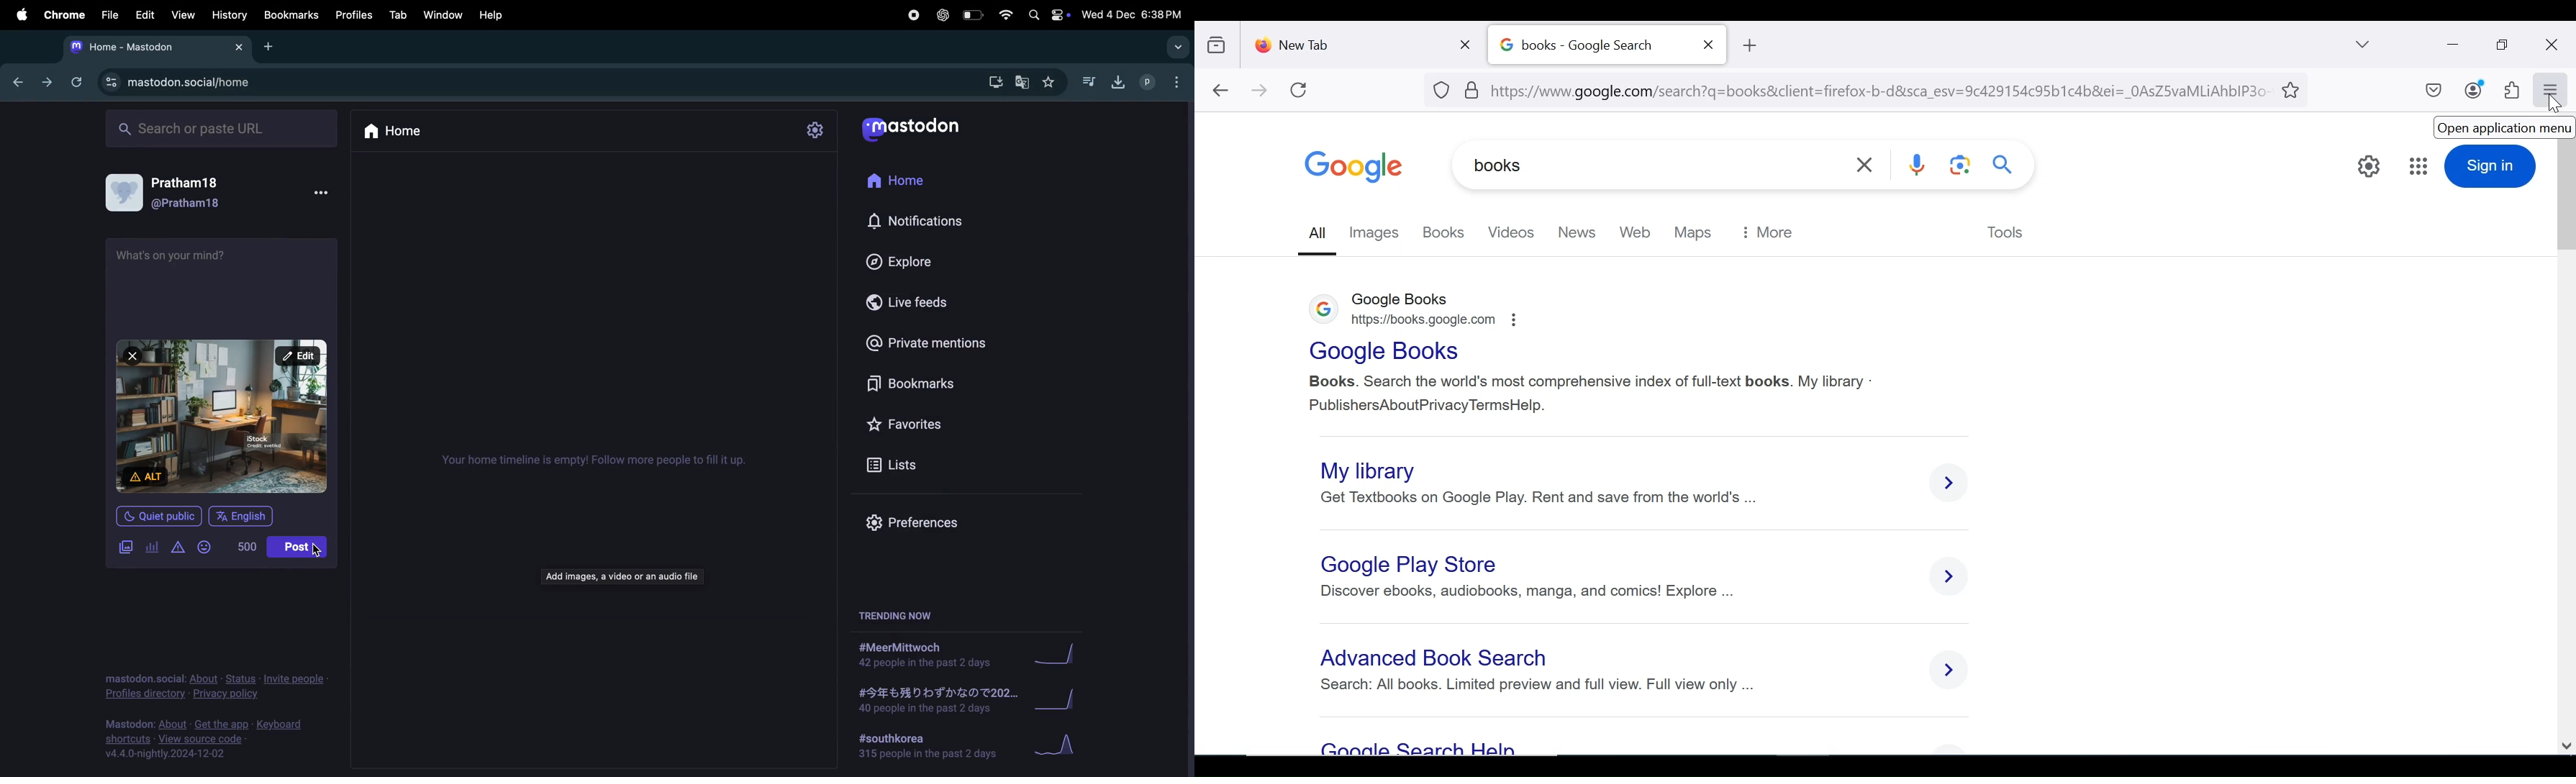 This screenshot has height=784, width=2576. What do you see at coordinates (813, 129) in the screenshot?
I see `settings` at bounding box center [813, 129].